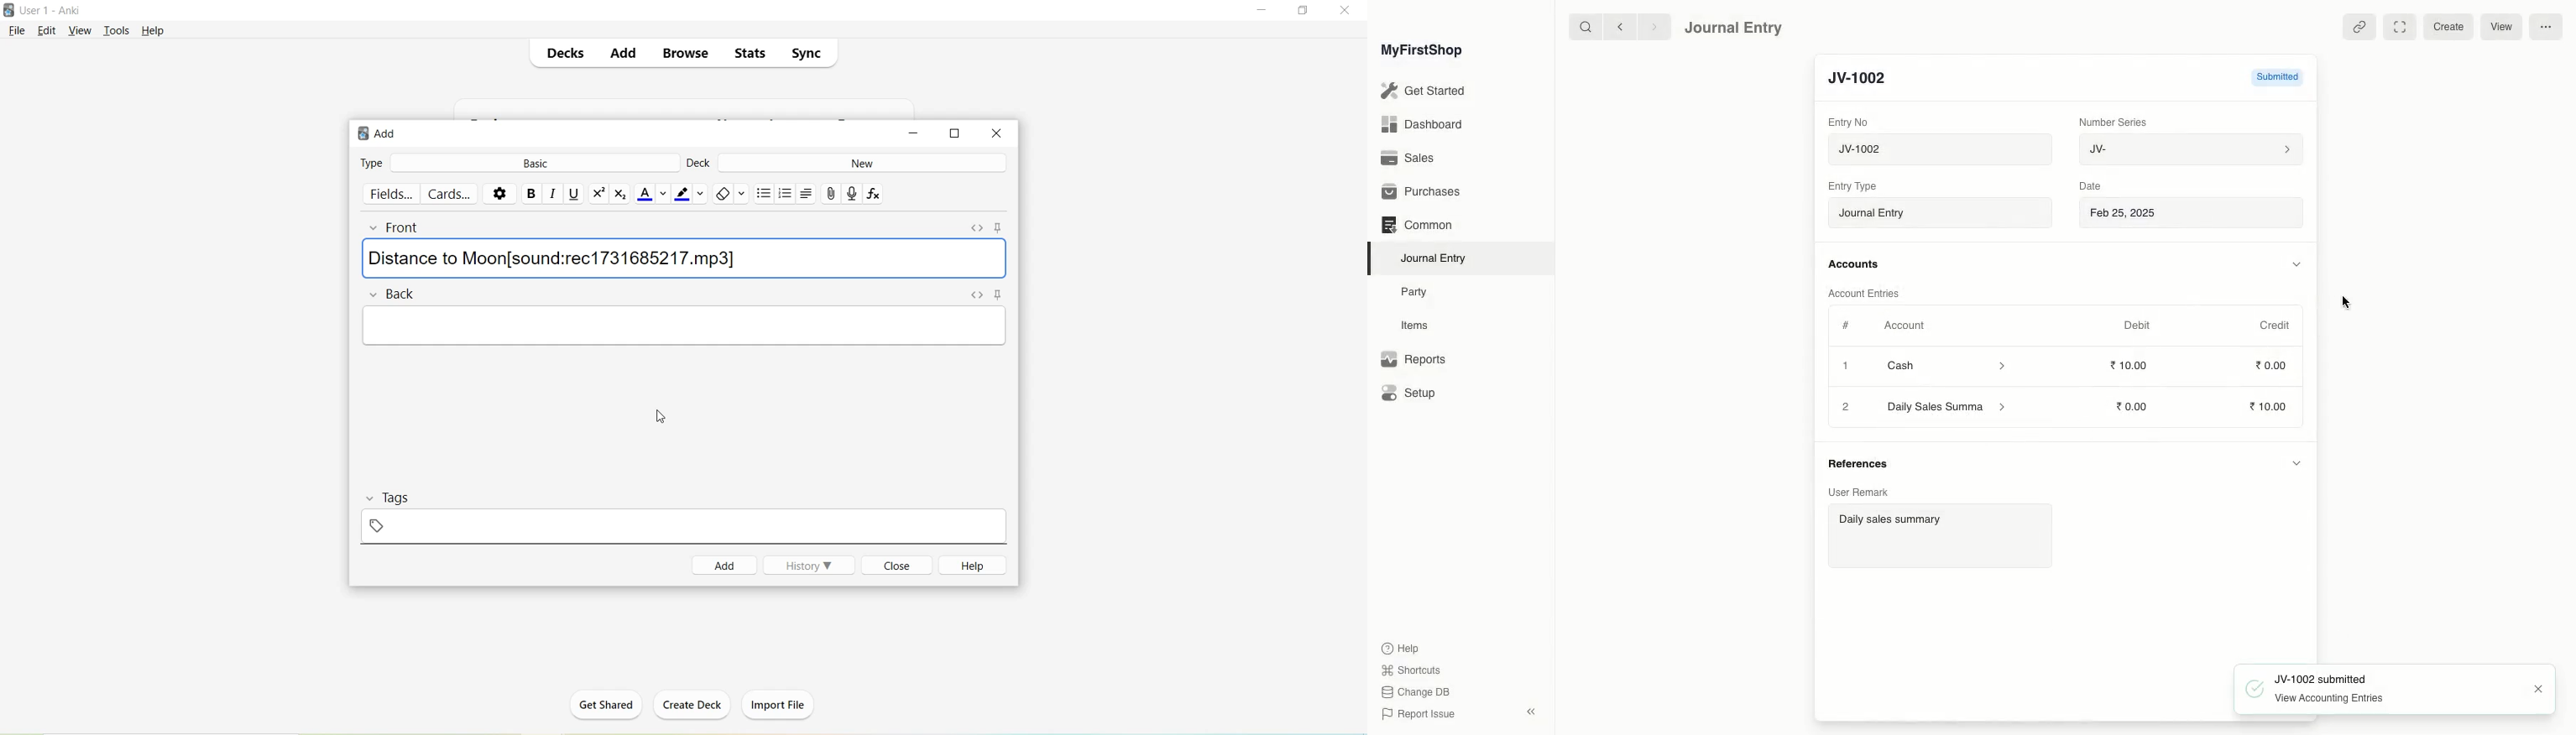 This screenshot has height=756, width=2576. Describe the element at coordinates (1946, 366) in the screenshot. I see `Cash` at that location.